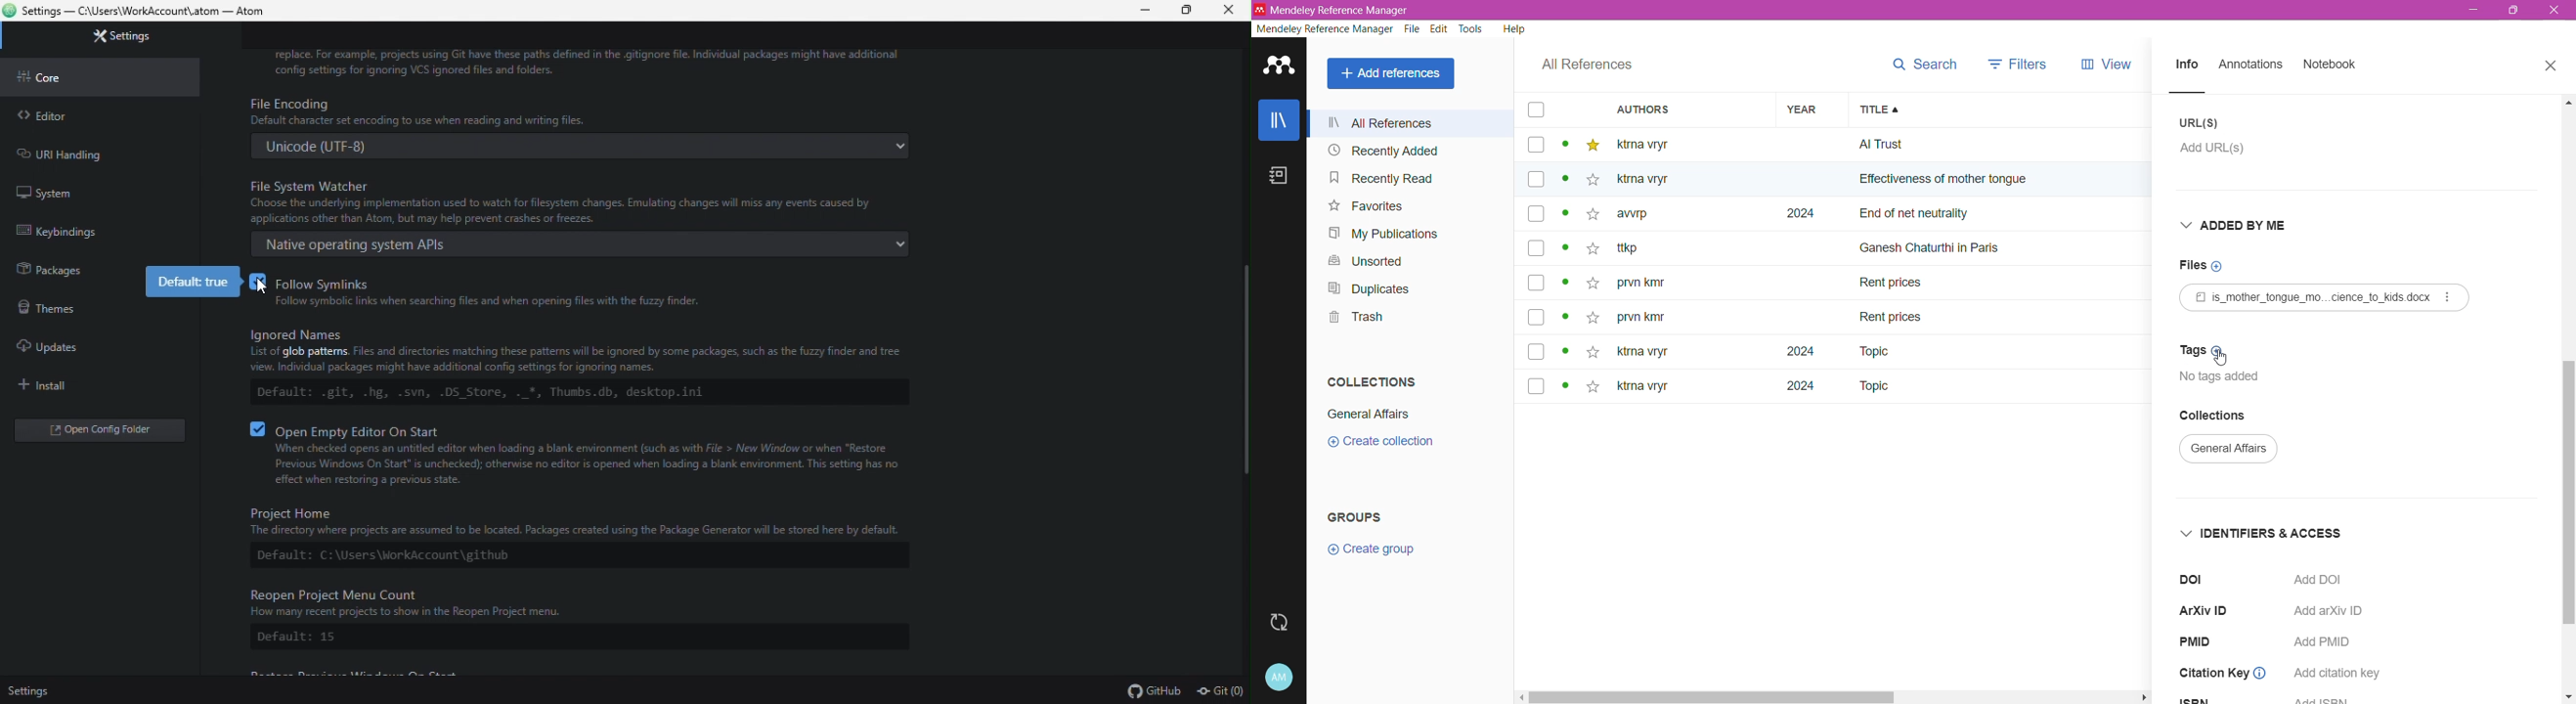  What do you see at coordinates (2227, 377) in the screenshot?
I see `No tags added` at bounding box center [2227, 377].